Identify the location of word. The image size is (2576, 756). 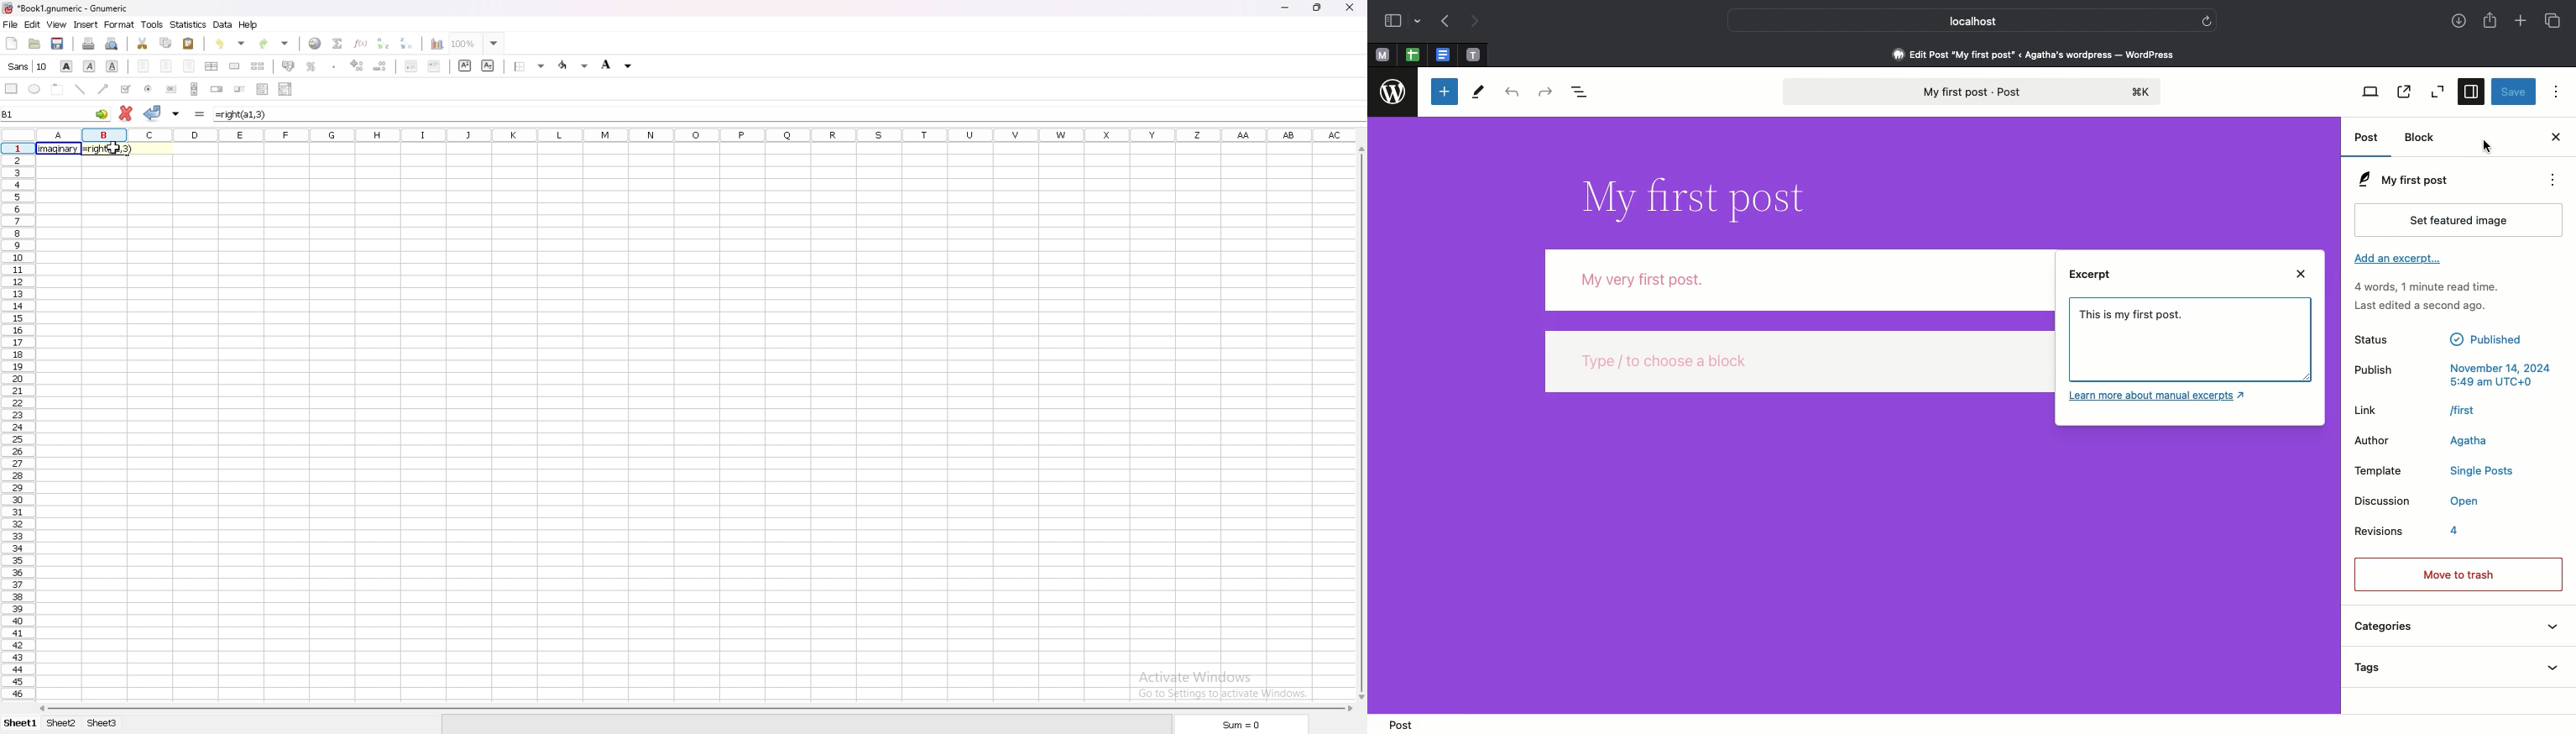
(56, 148).